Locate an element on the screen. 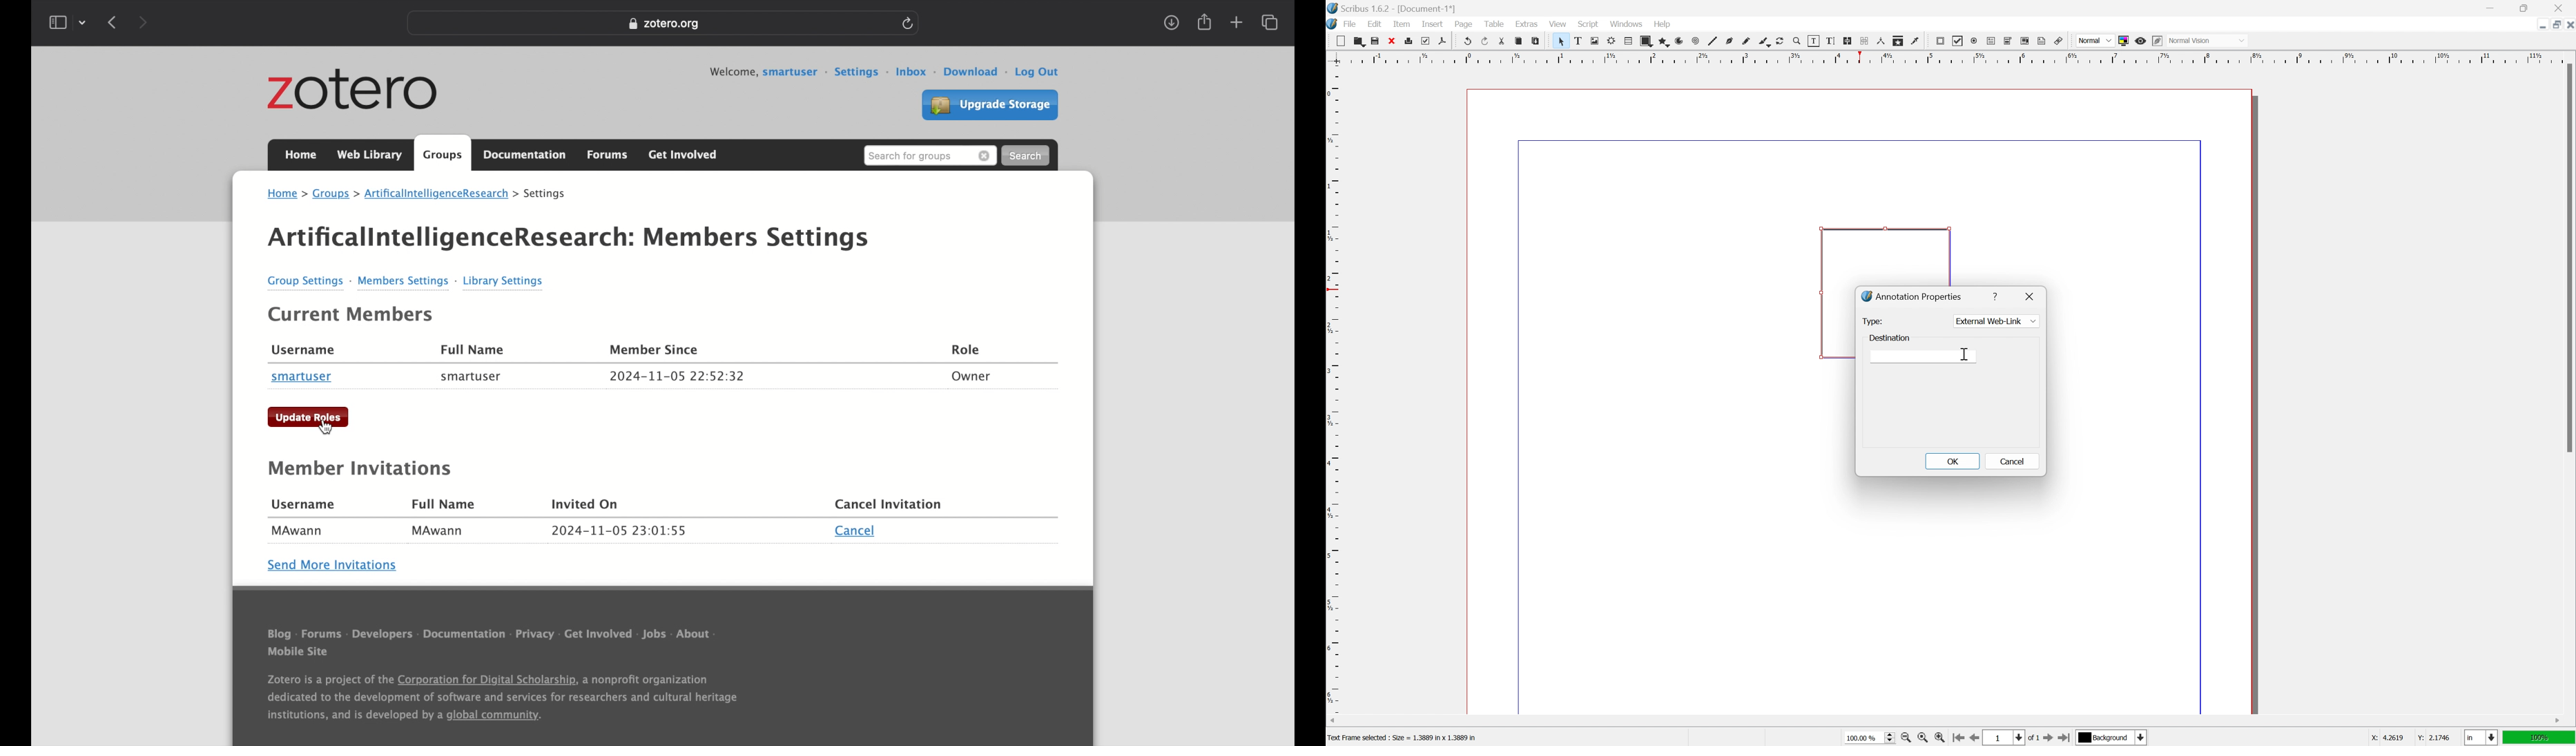 The height and width of the screenshot is (756, 2576). save is located at coordinates (1375, 41).